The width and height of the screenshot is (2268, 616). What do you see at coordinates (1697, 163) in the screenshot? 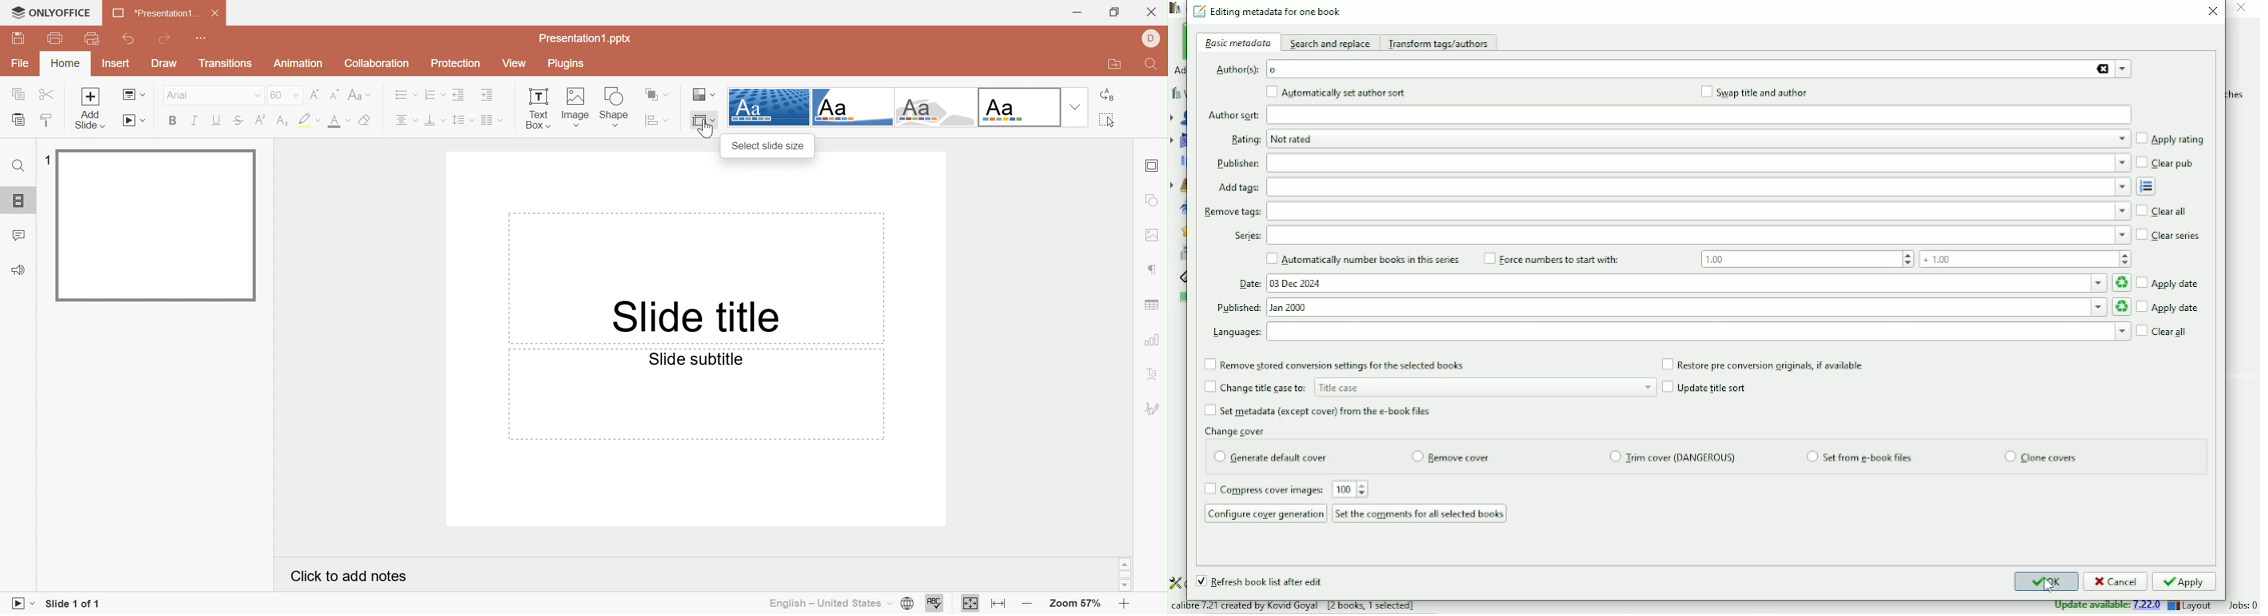
I see `Publisher options` at bounding box center [1697, 163].